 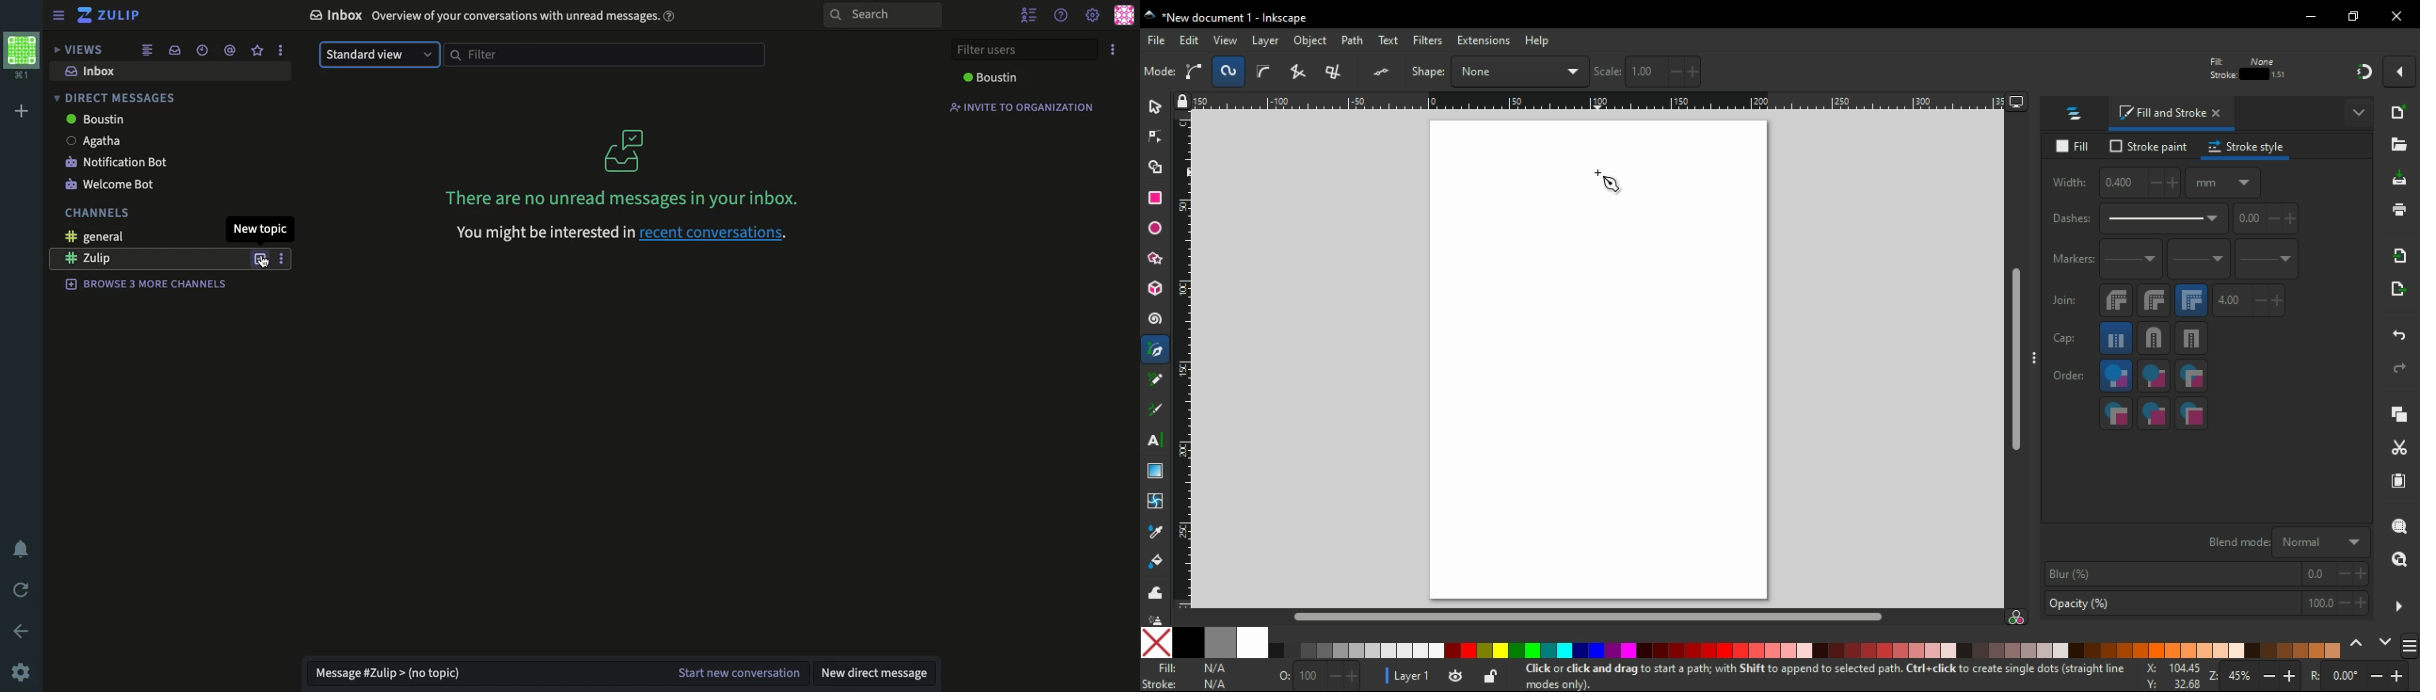 What do you see at coordinates (2192, 414) in the screenshot?
I see `markers,stroke,fill` at bounding box center [2192, 414].